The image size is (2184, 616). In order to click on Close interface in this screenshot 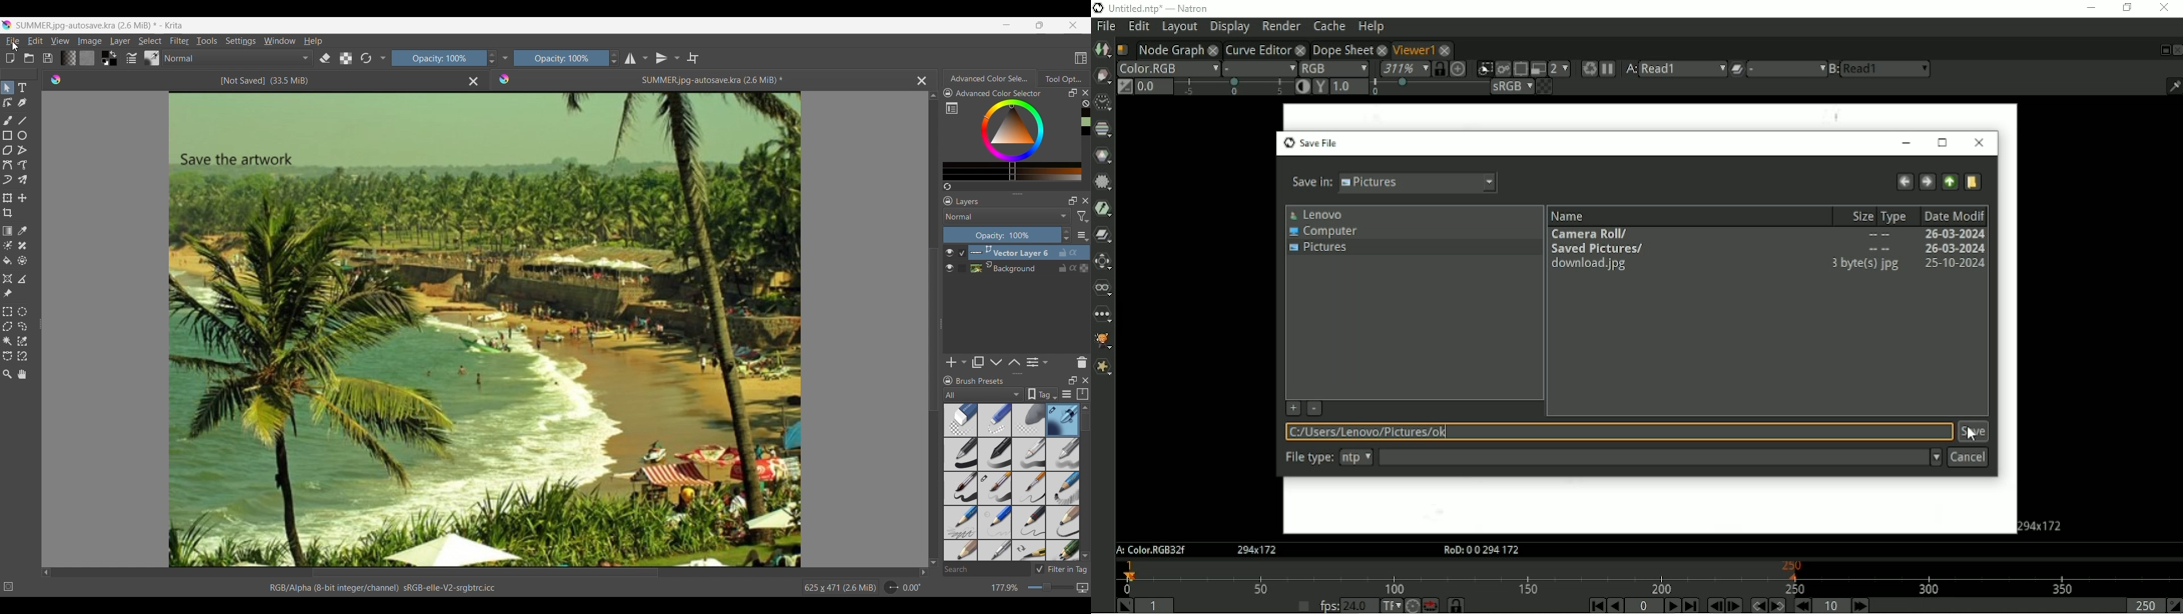, I will do `click(1073, 25)`.